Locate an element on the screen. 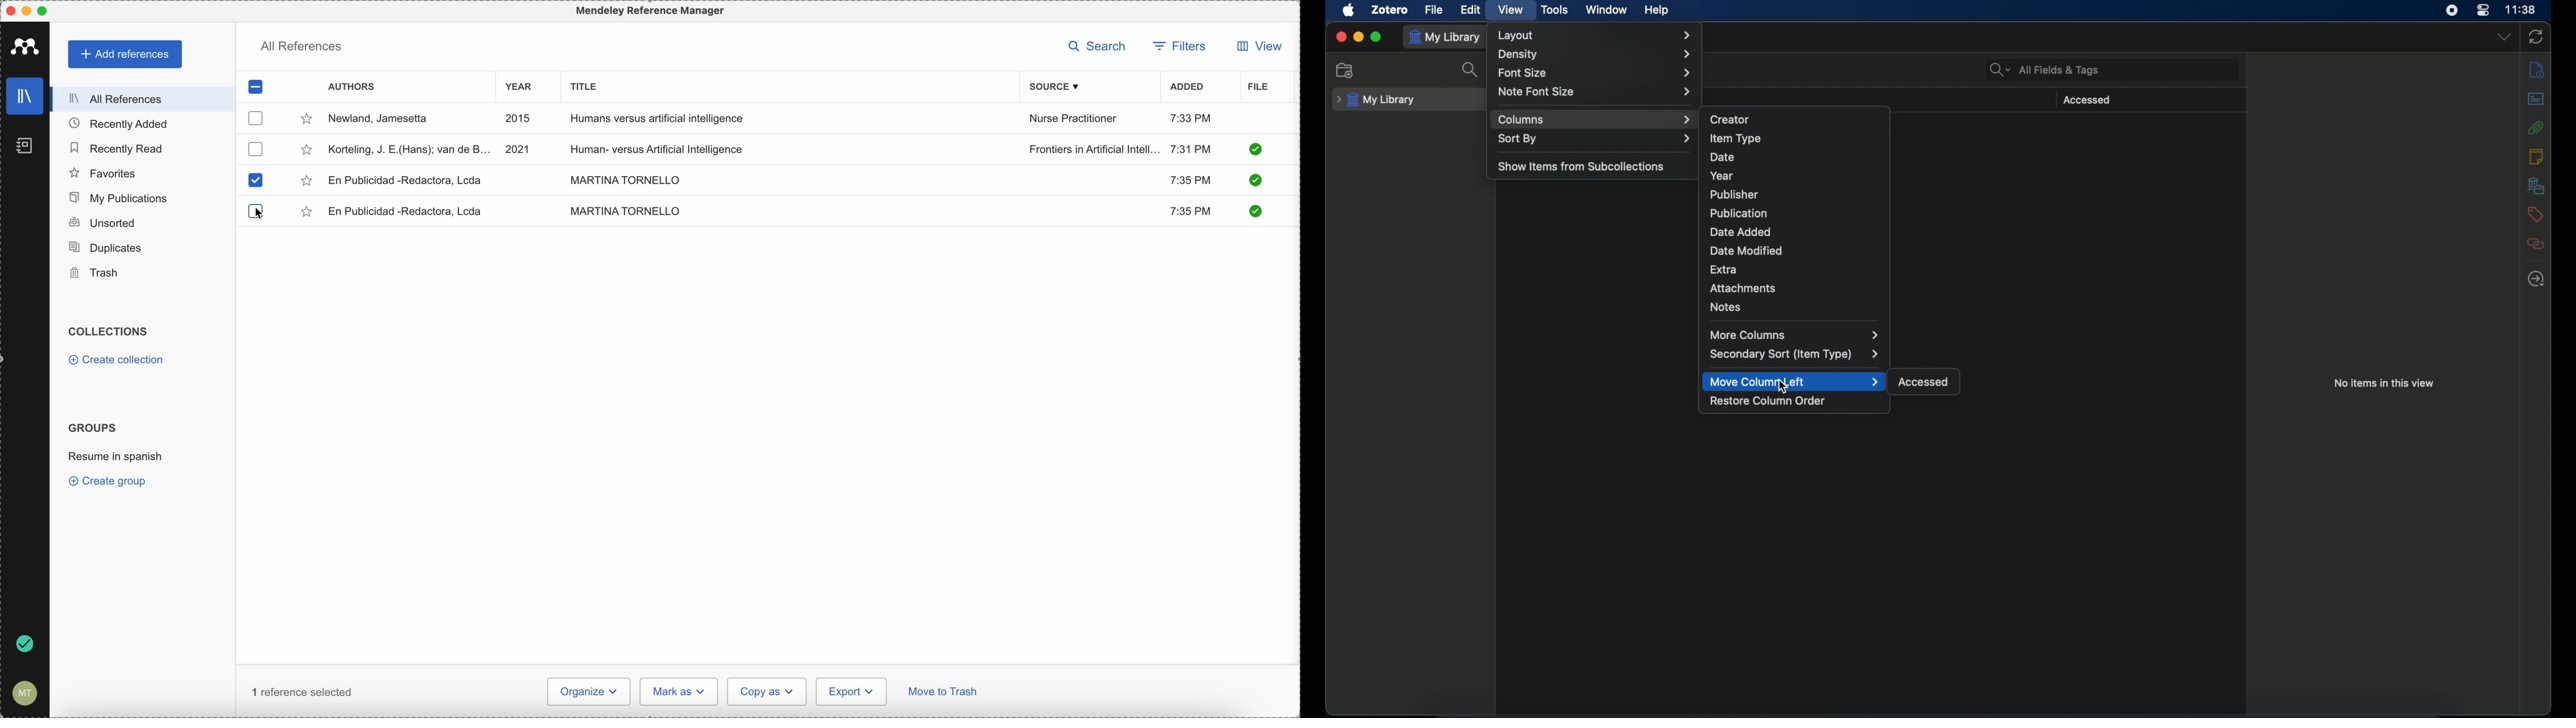 The width and height of the screenshot is (2576, 728). view is located at coordinates (1257, 46).